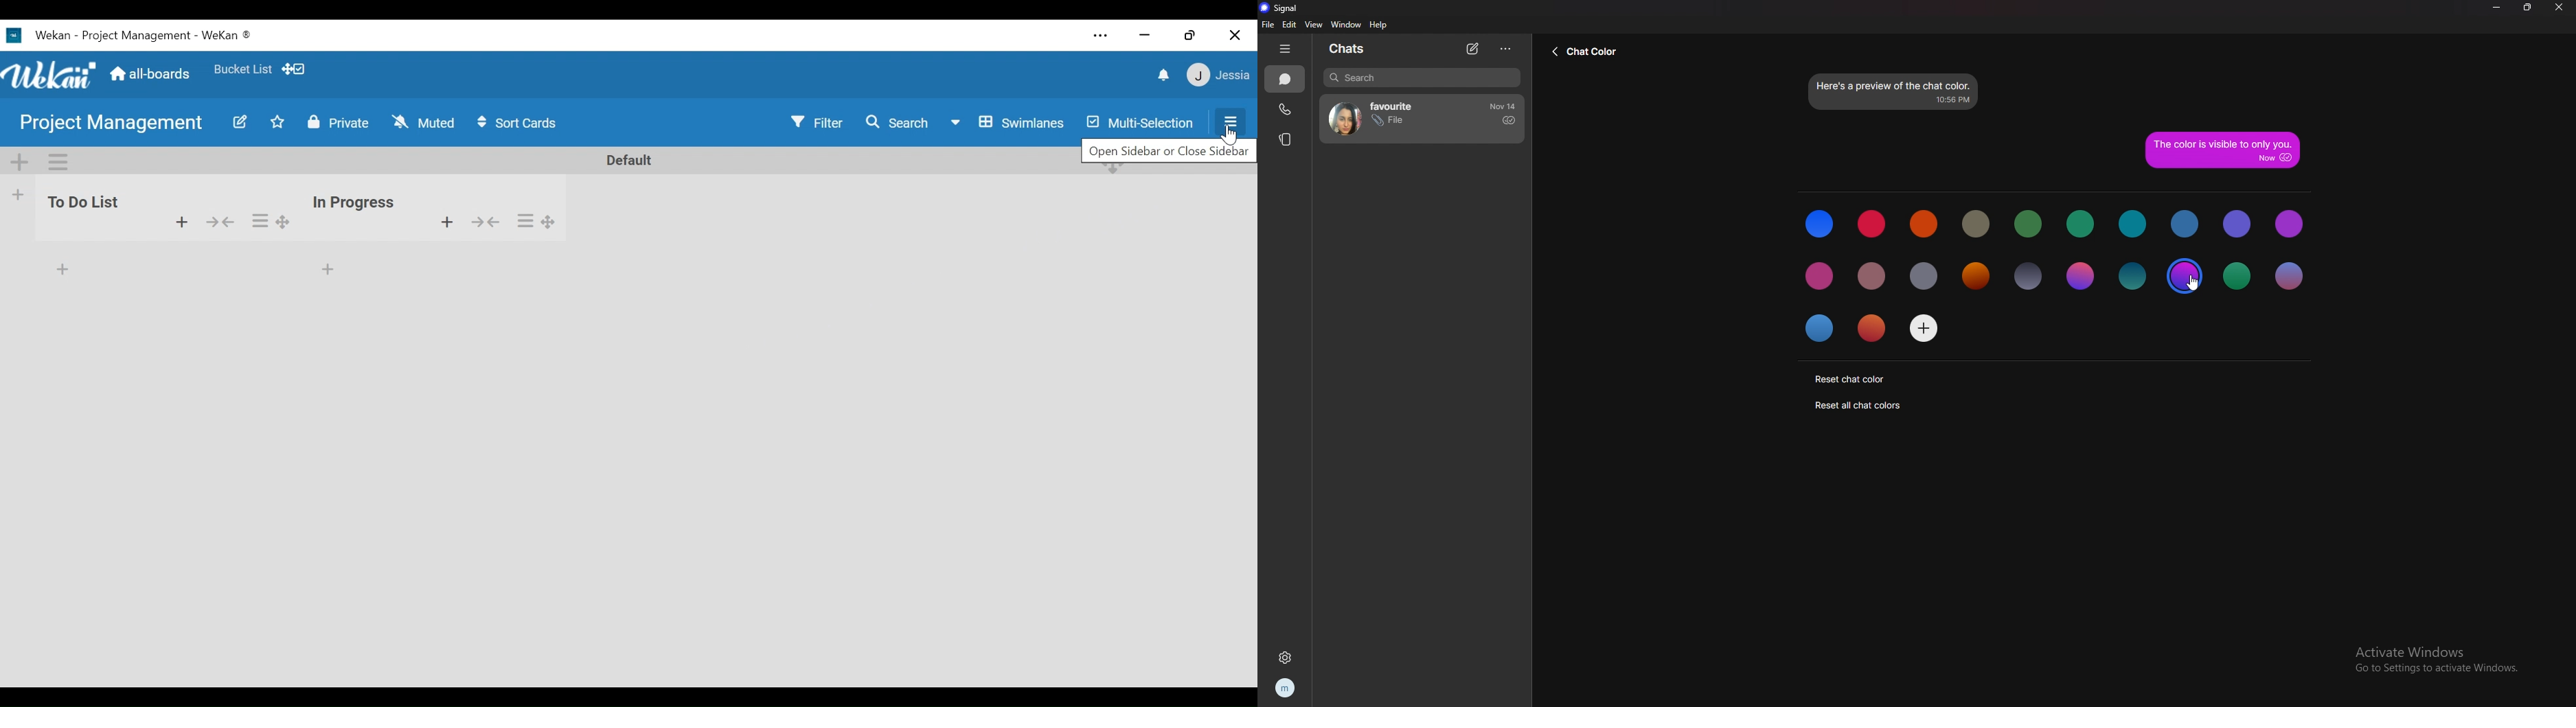 Image resolution: width=2576 pixels, height=728 pixels. What do you see at coordinates (19, 194) in the screenshot?
I see `Add list` at bounding box center [19, 194].